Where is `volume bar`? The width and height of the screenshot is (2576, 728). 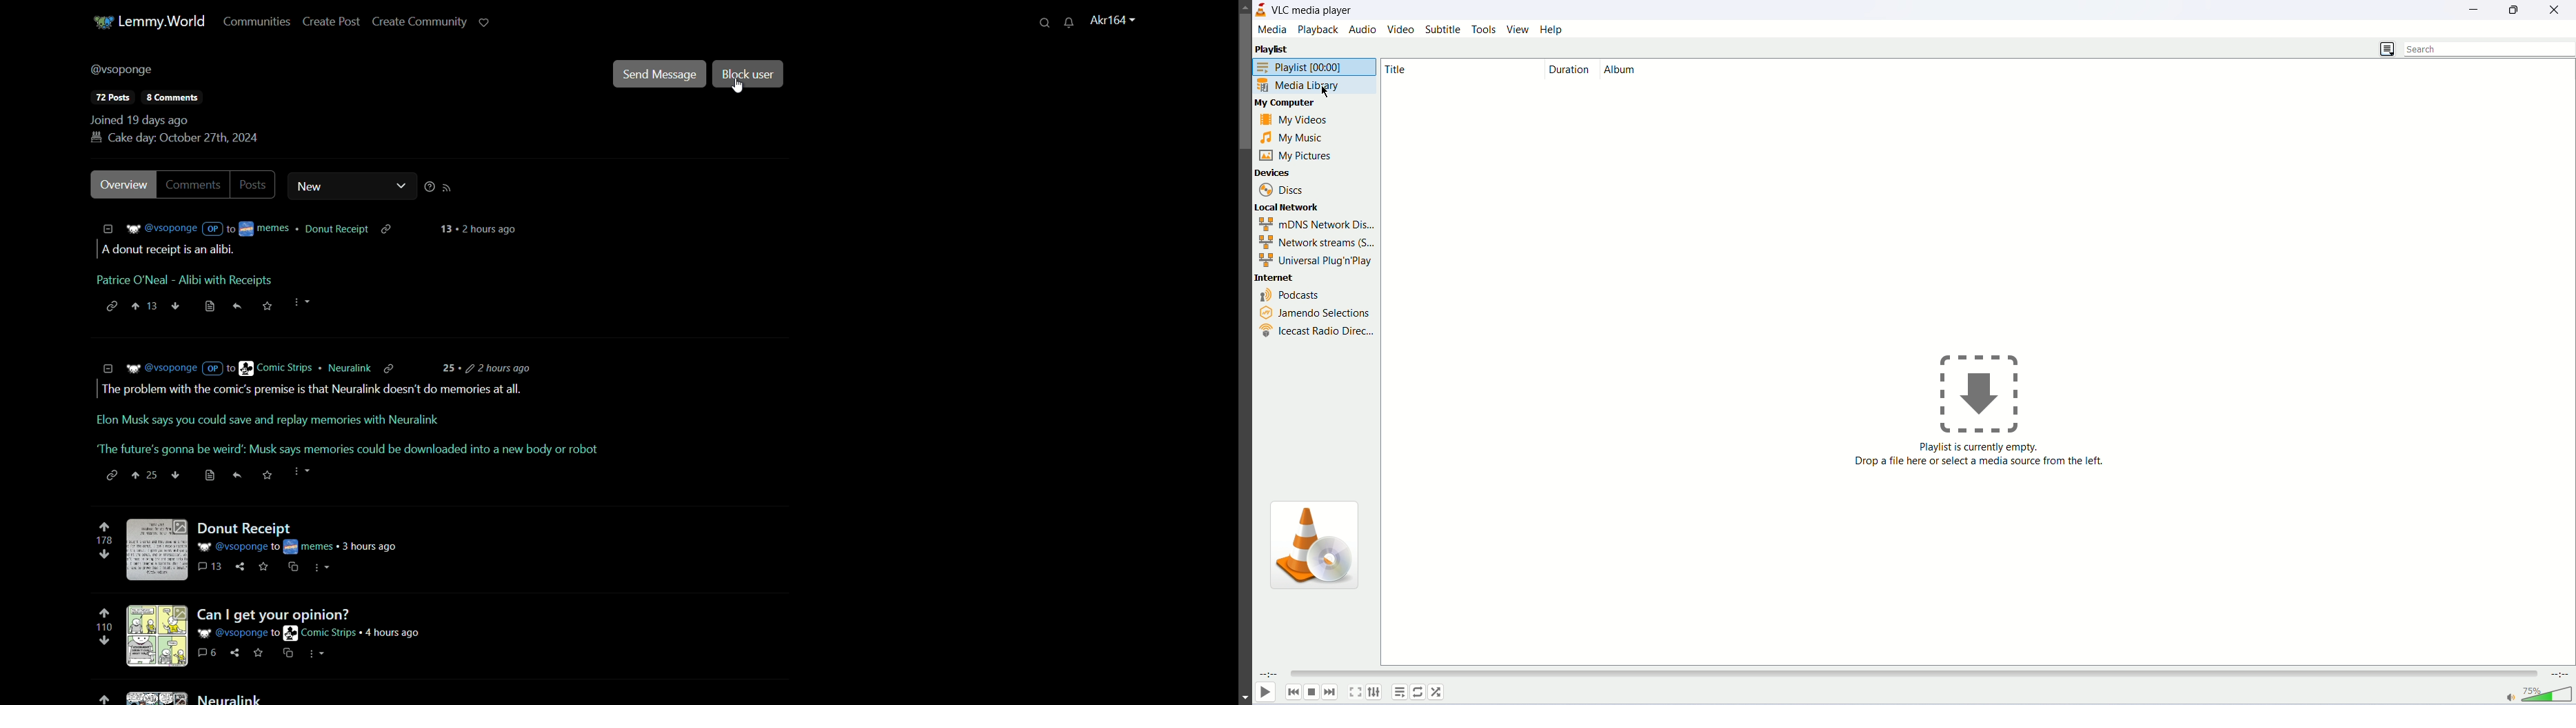 volume bar is located at coordinates (2539, 693).